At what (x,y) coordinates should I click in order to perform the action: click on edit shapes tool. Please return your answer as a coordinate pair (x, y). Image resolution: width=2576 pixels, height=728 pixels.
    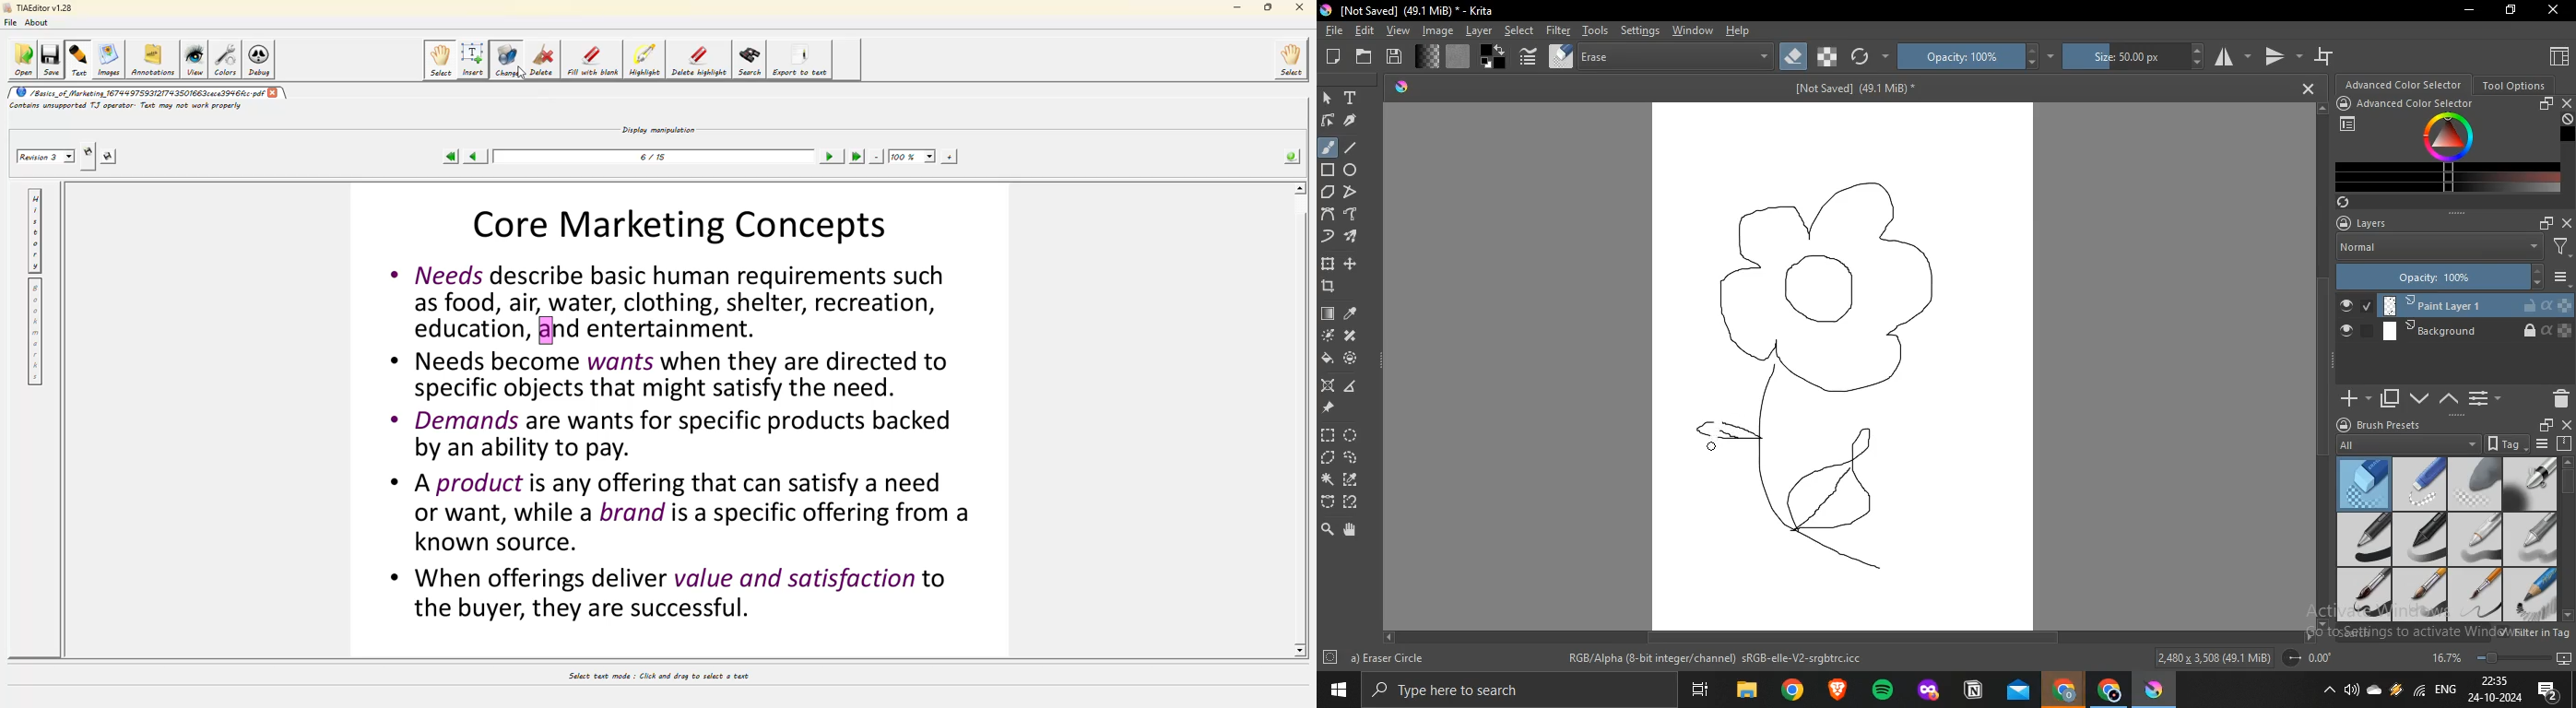
    Looking at the image, I should click on (1329, 121).